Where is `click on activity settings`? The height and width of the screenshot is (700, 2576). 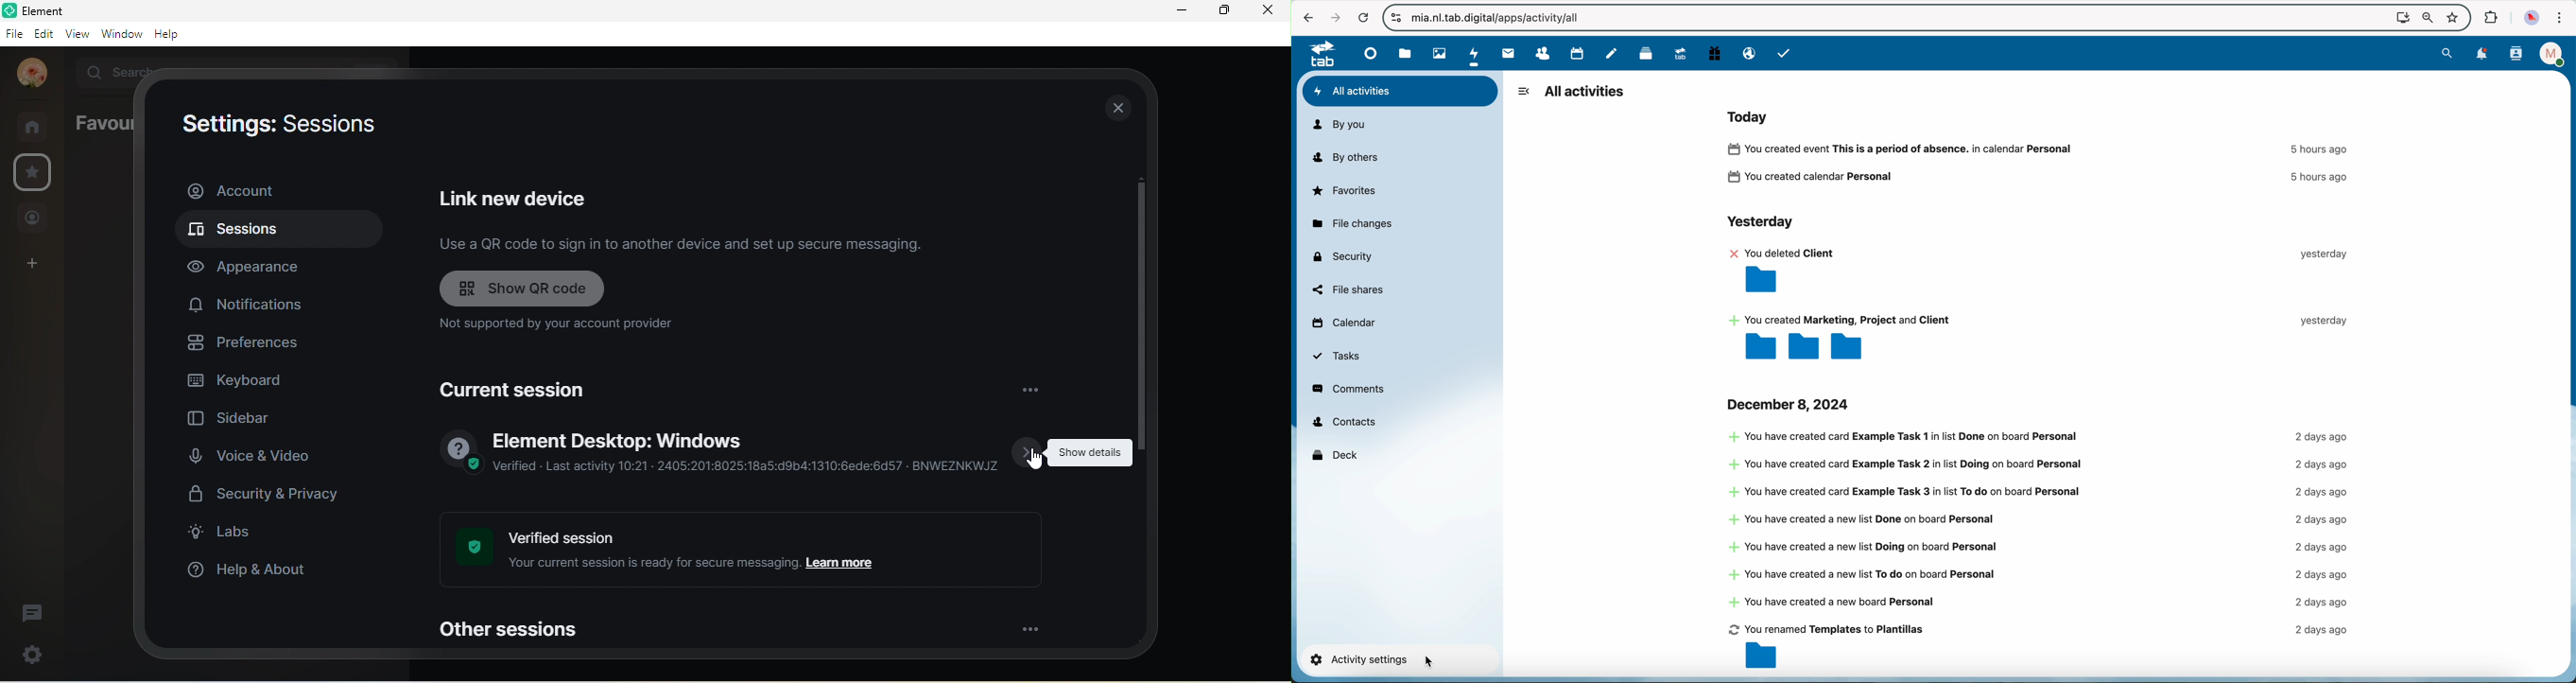 click on activity settings is located at coordinates (1395, 660).